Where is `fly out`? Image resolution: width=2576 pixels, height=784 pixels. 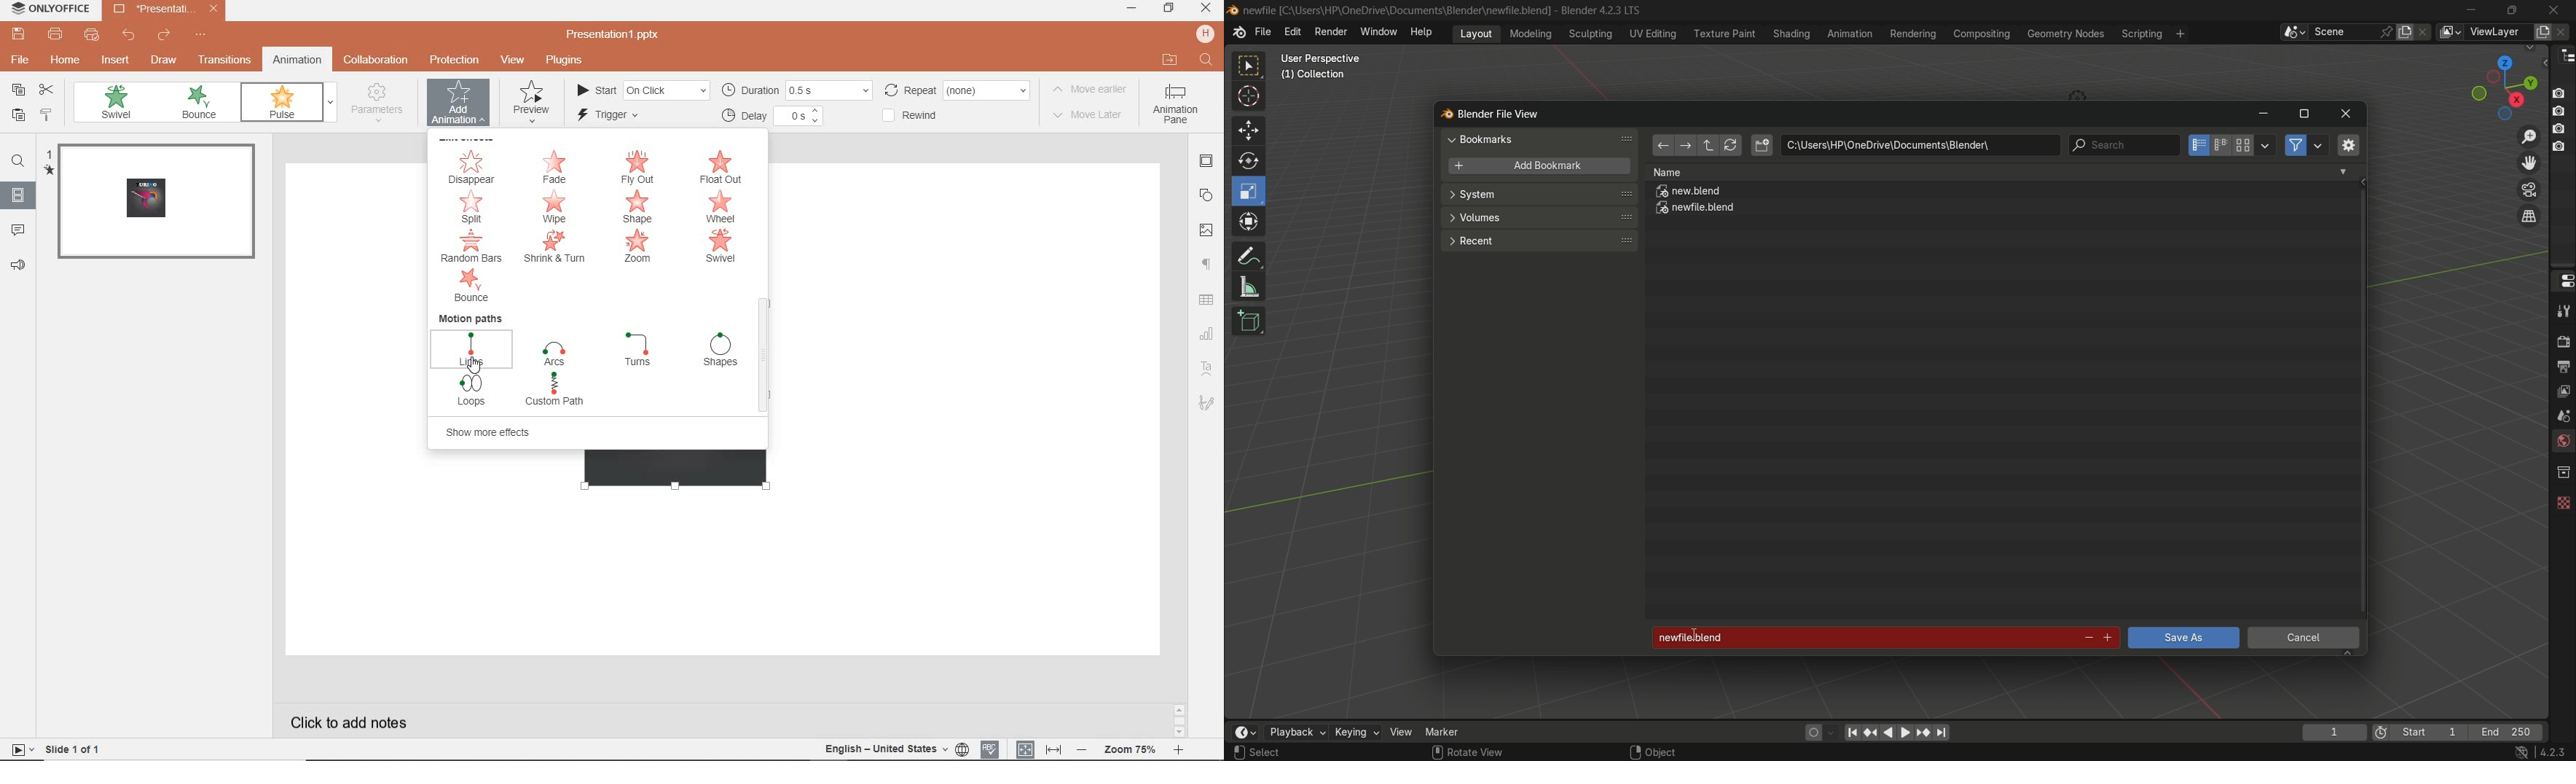
fly out is located at coordinates (640, 168).